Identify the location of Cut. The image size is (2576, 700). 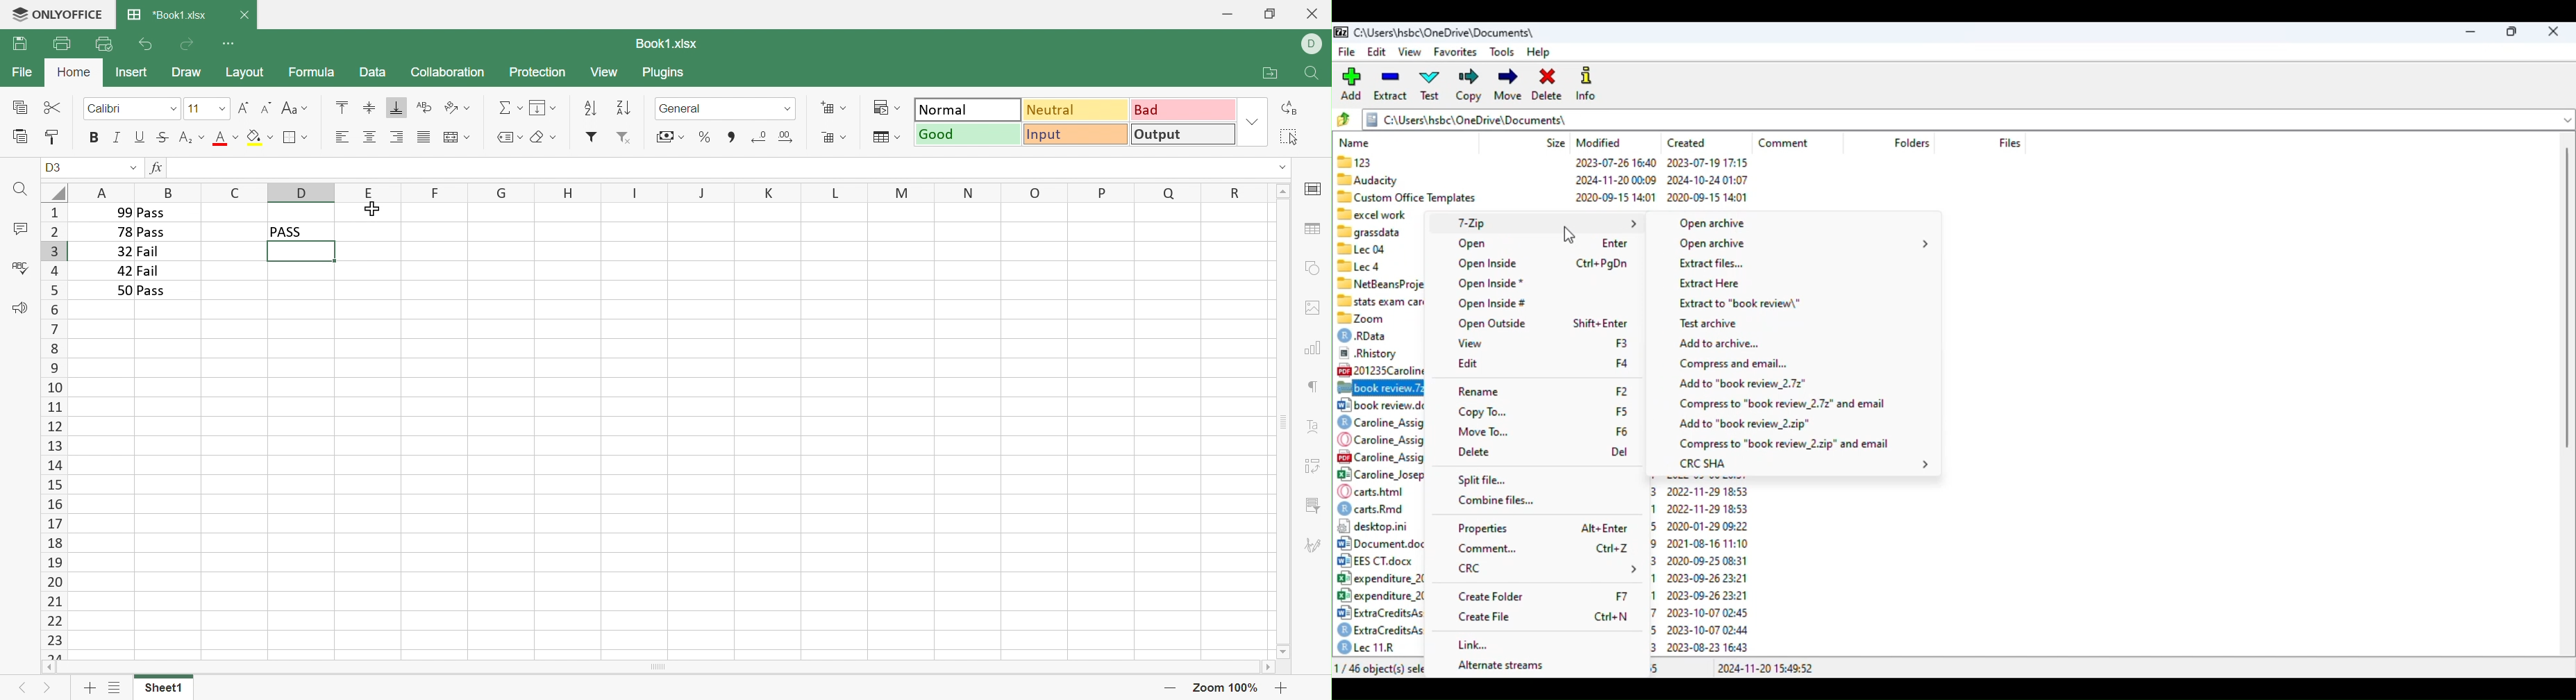
(53, 108).